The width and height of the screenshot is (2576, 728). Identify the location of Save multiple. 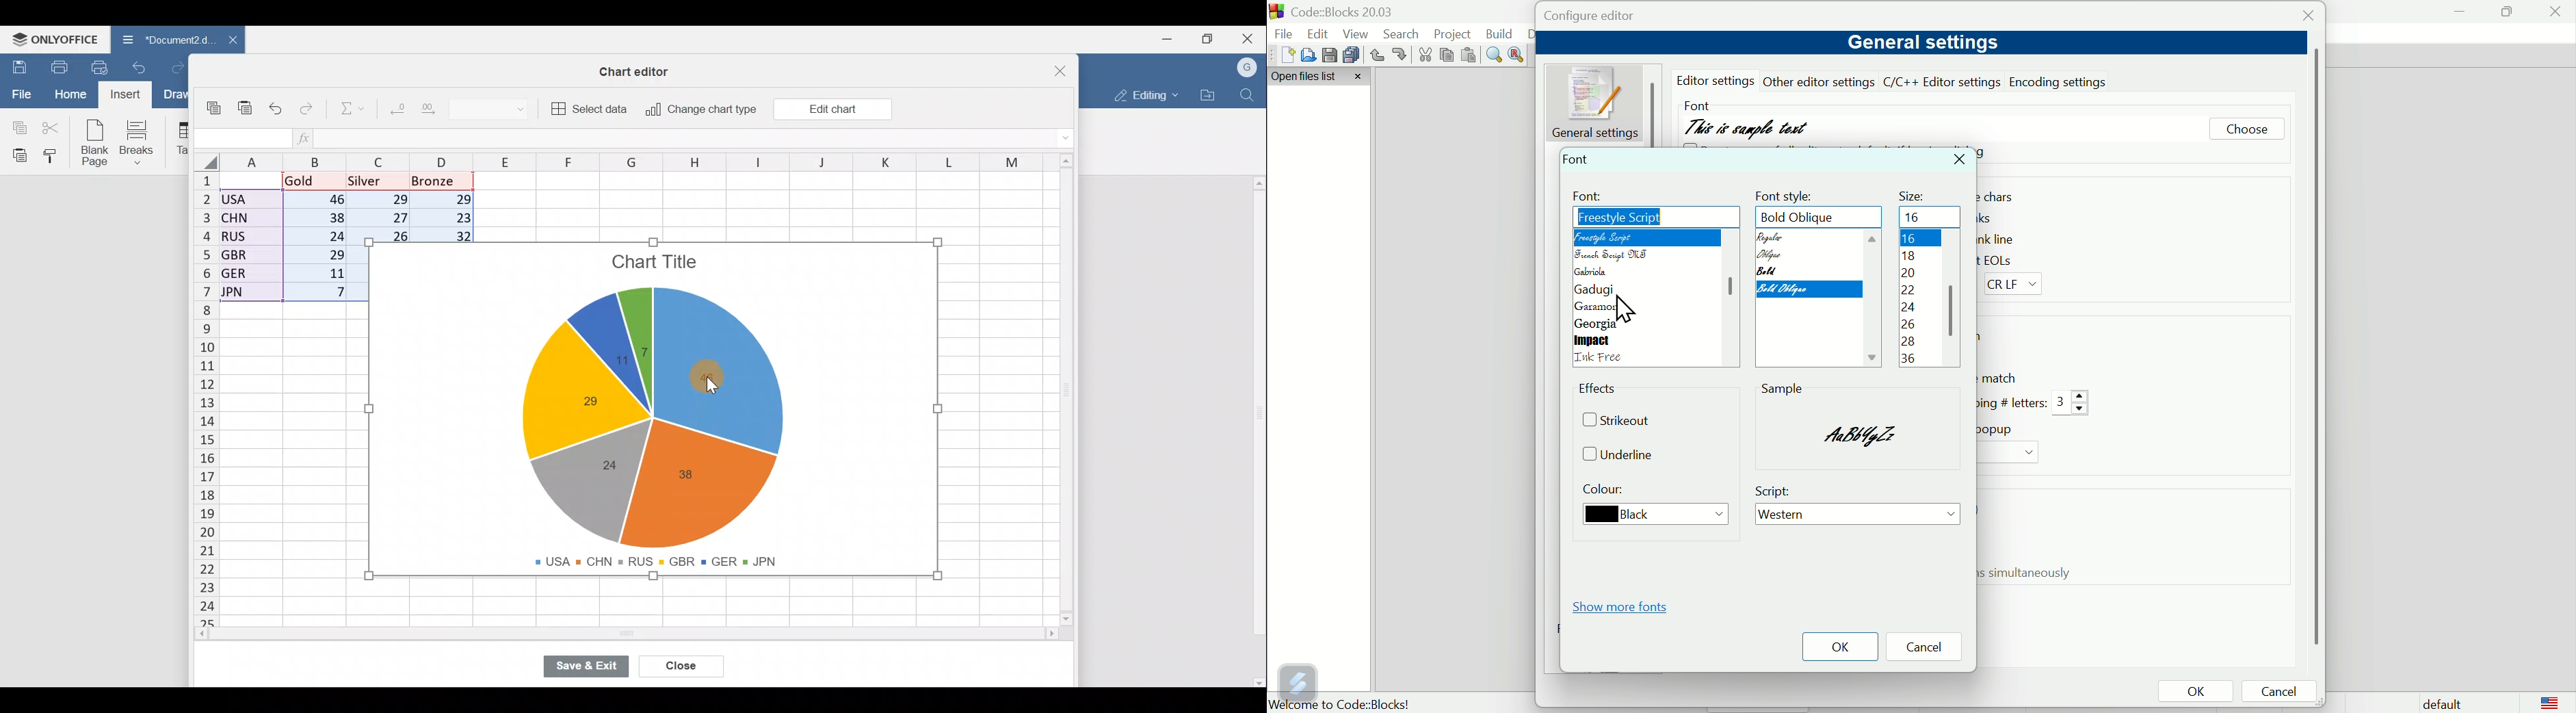
(1352, 54).